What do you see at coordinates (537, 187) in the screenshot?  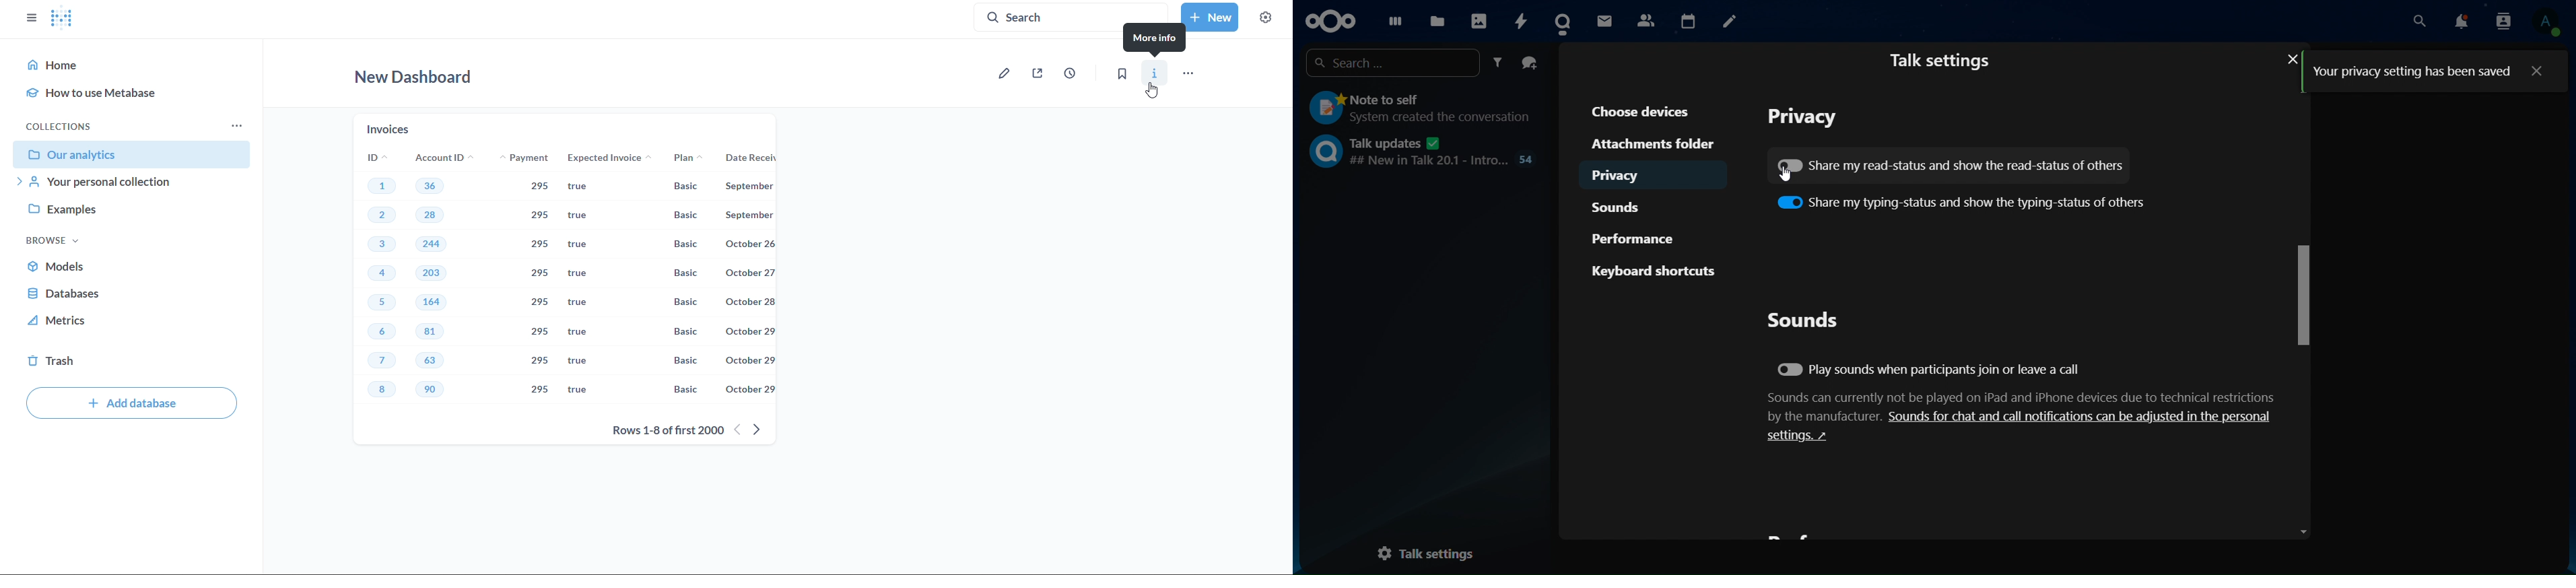 I see `295` at bounding box center [537, 187].